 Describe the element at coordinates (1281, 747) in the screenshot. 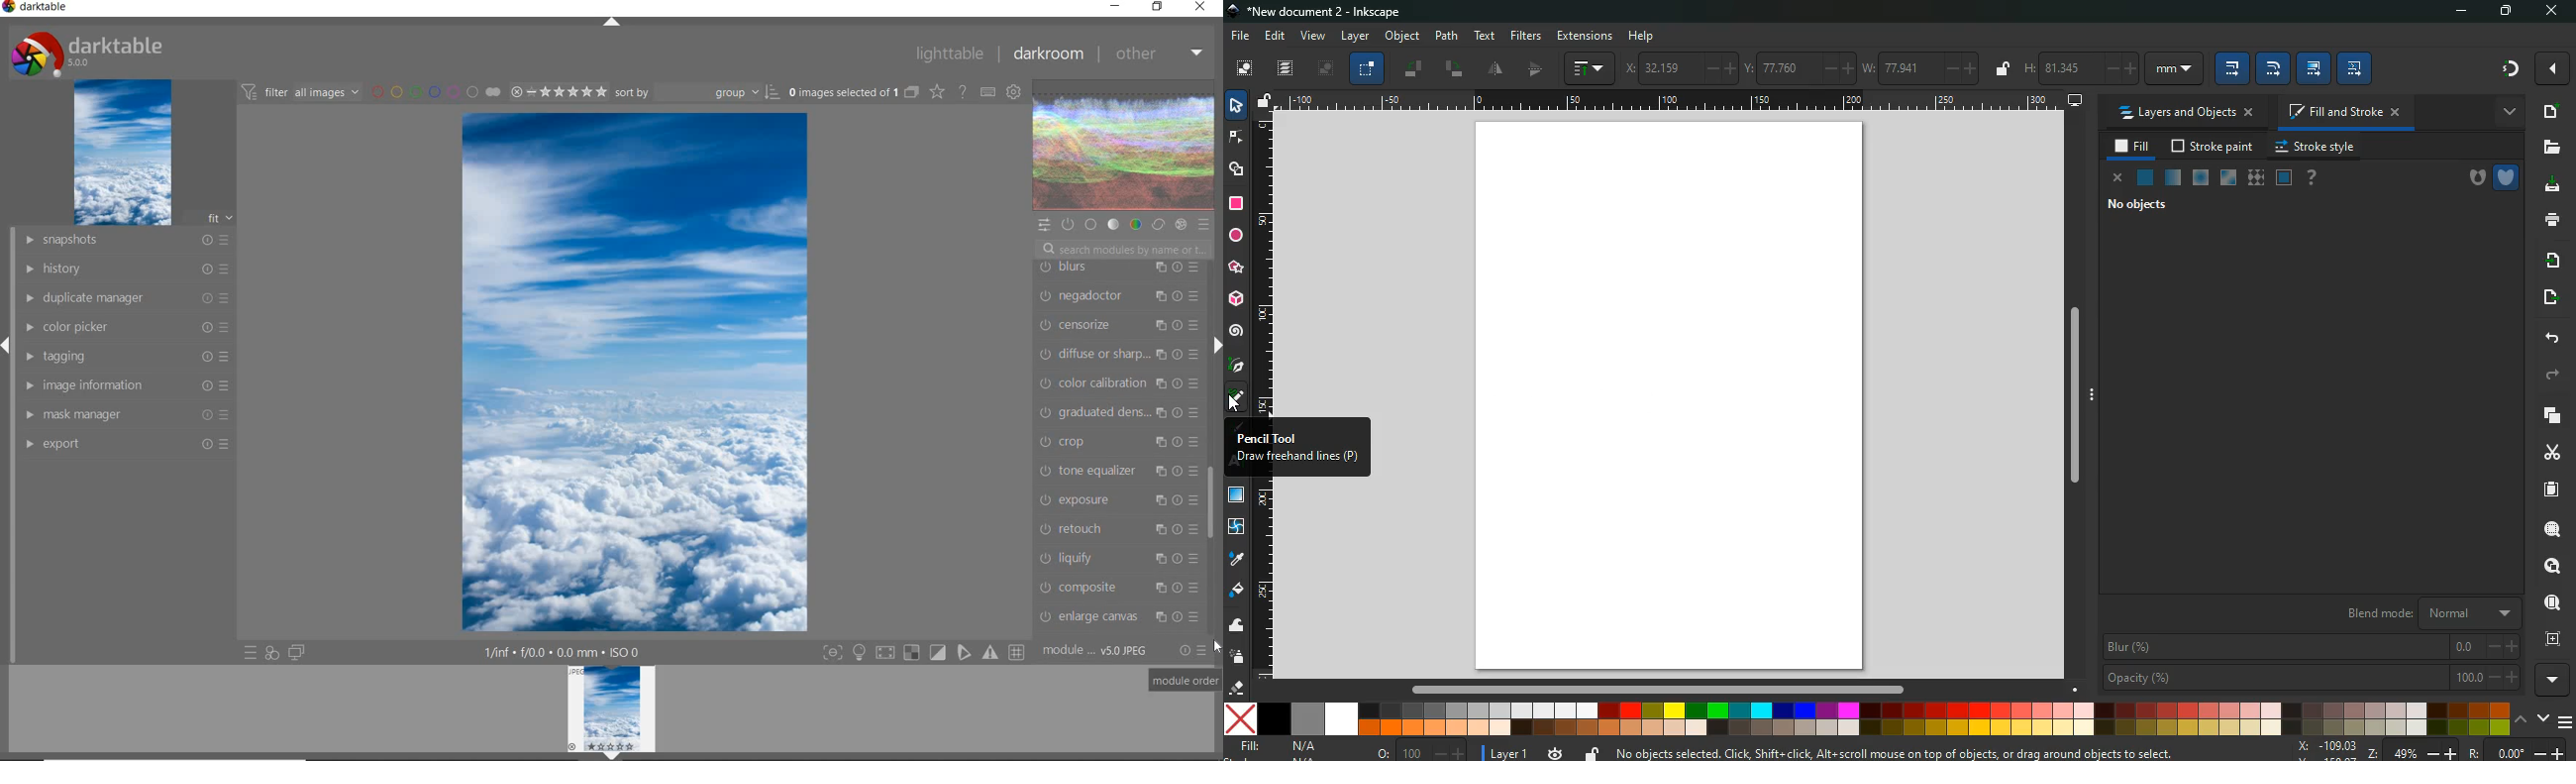

I see `fill` at that location.